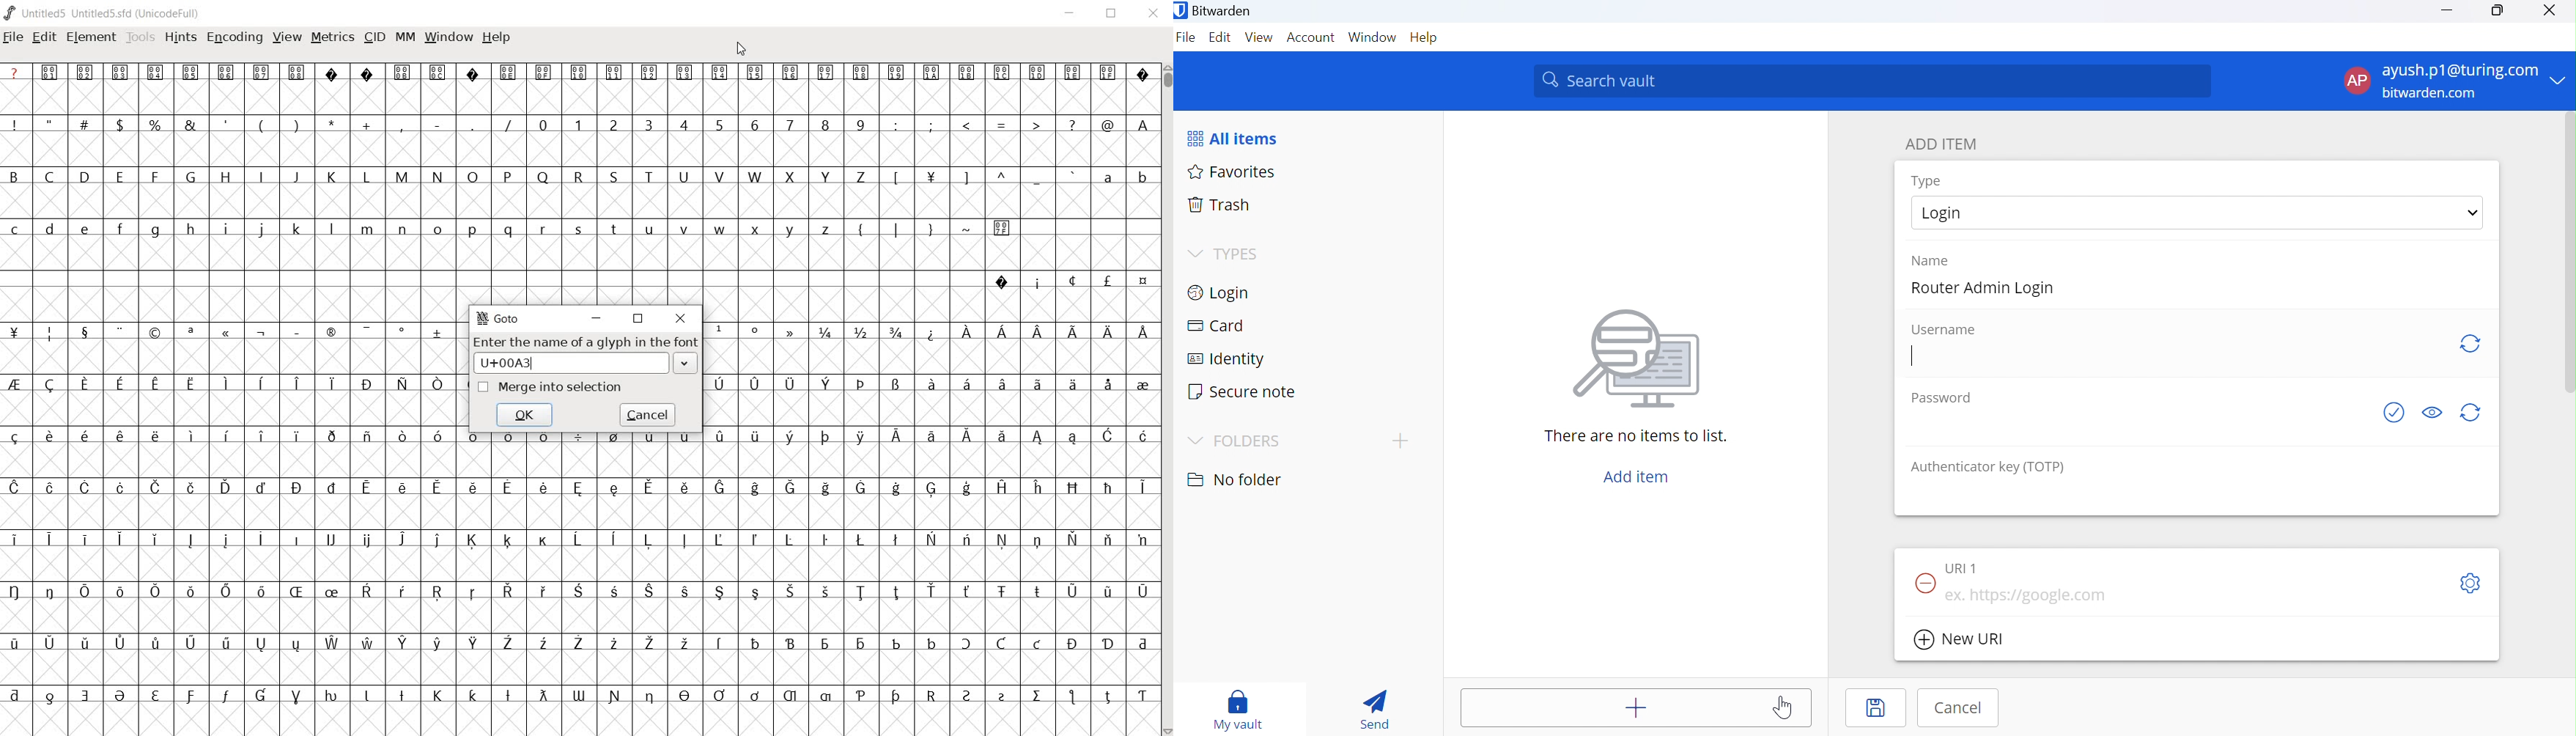  What do you see at coordinates (439, 436) in the screenshot?
I see `Symbol` at bounding box center [439, 436].